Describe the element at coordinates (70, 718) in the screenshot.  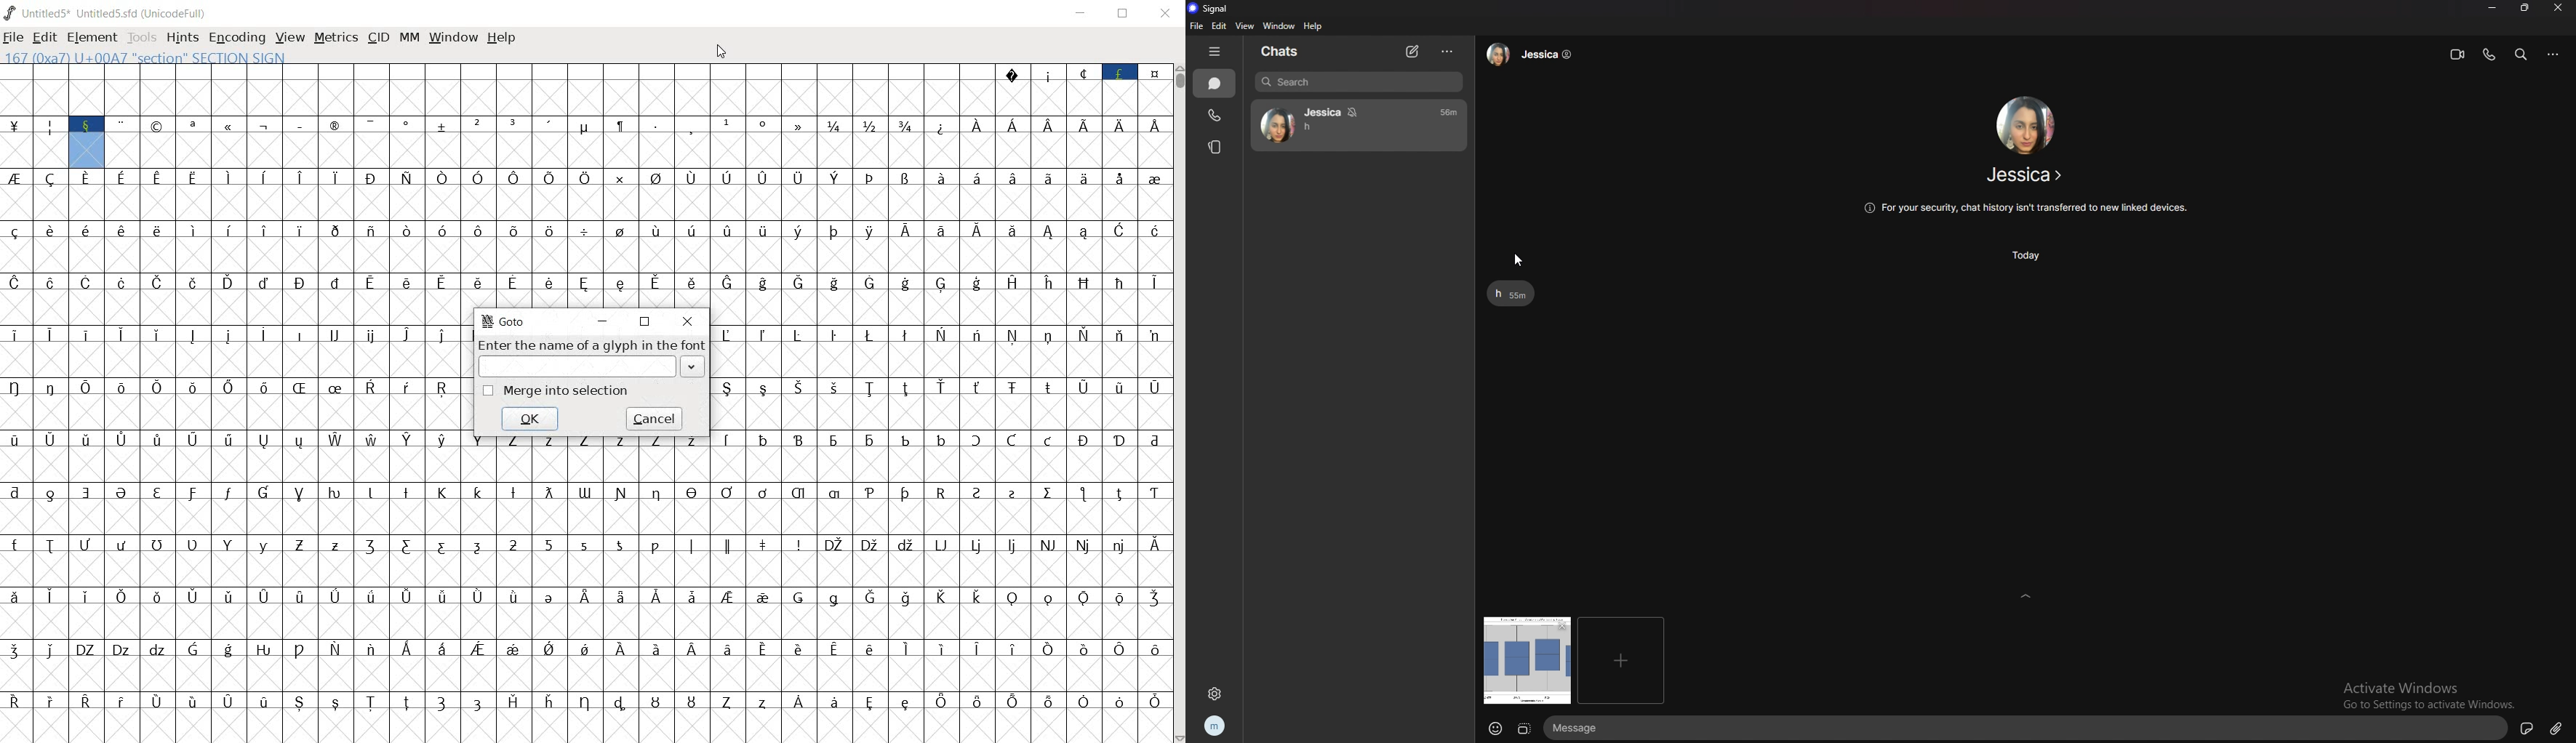
I see `` at that location.